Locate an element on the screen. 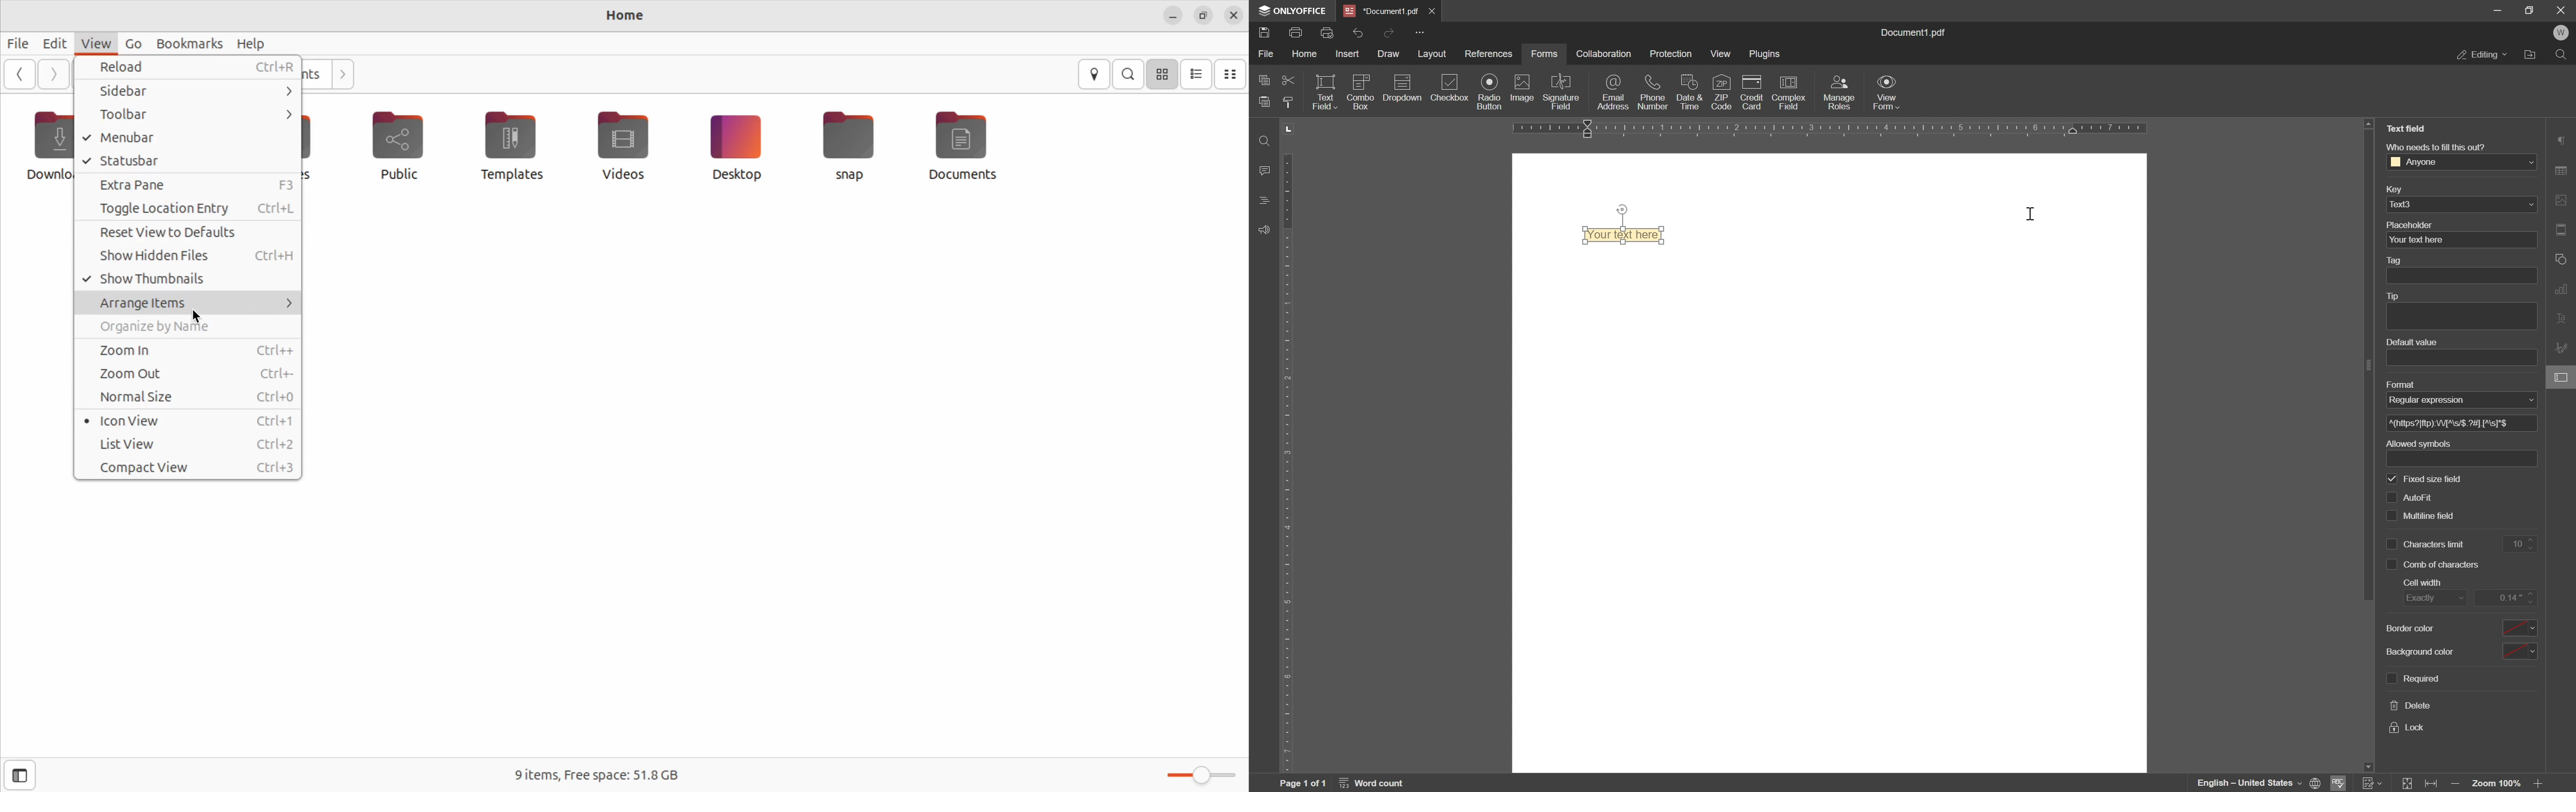  scroll down is located at coordinates (2367, 765).